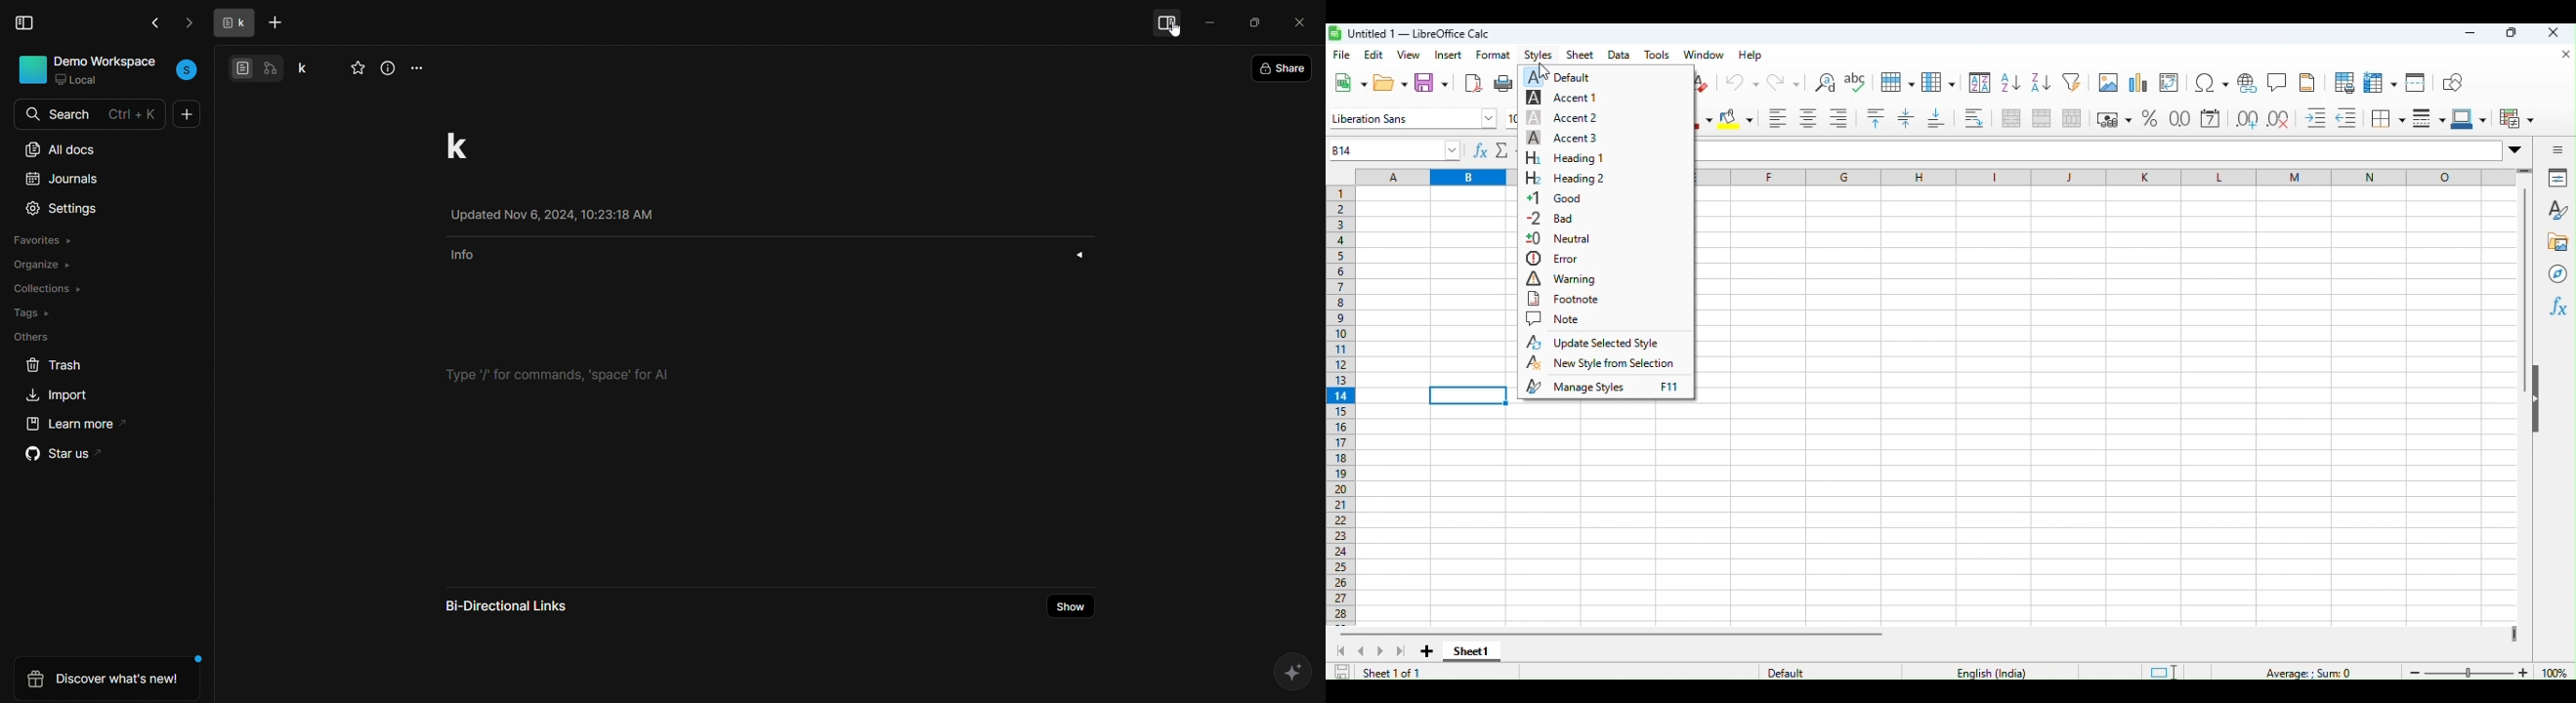  Describe the element at coordinates (61, 146) in the screenshot. I see `all docs` at that location.